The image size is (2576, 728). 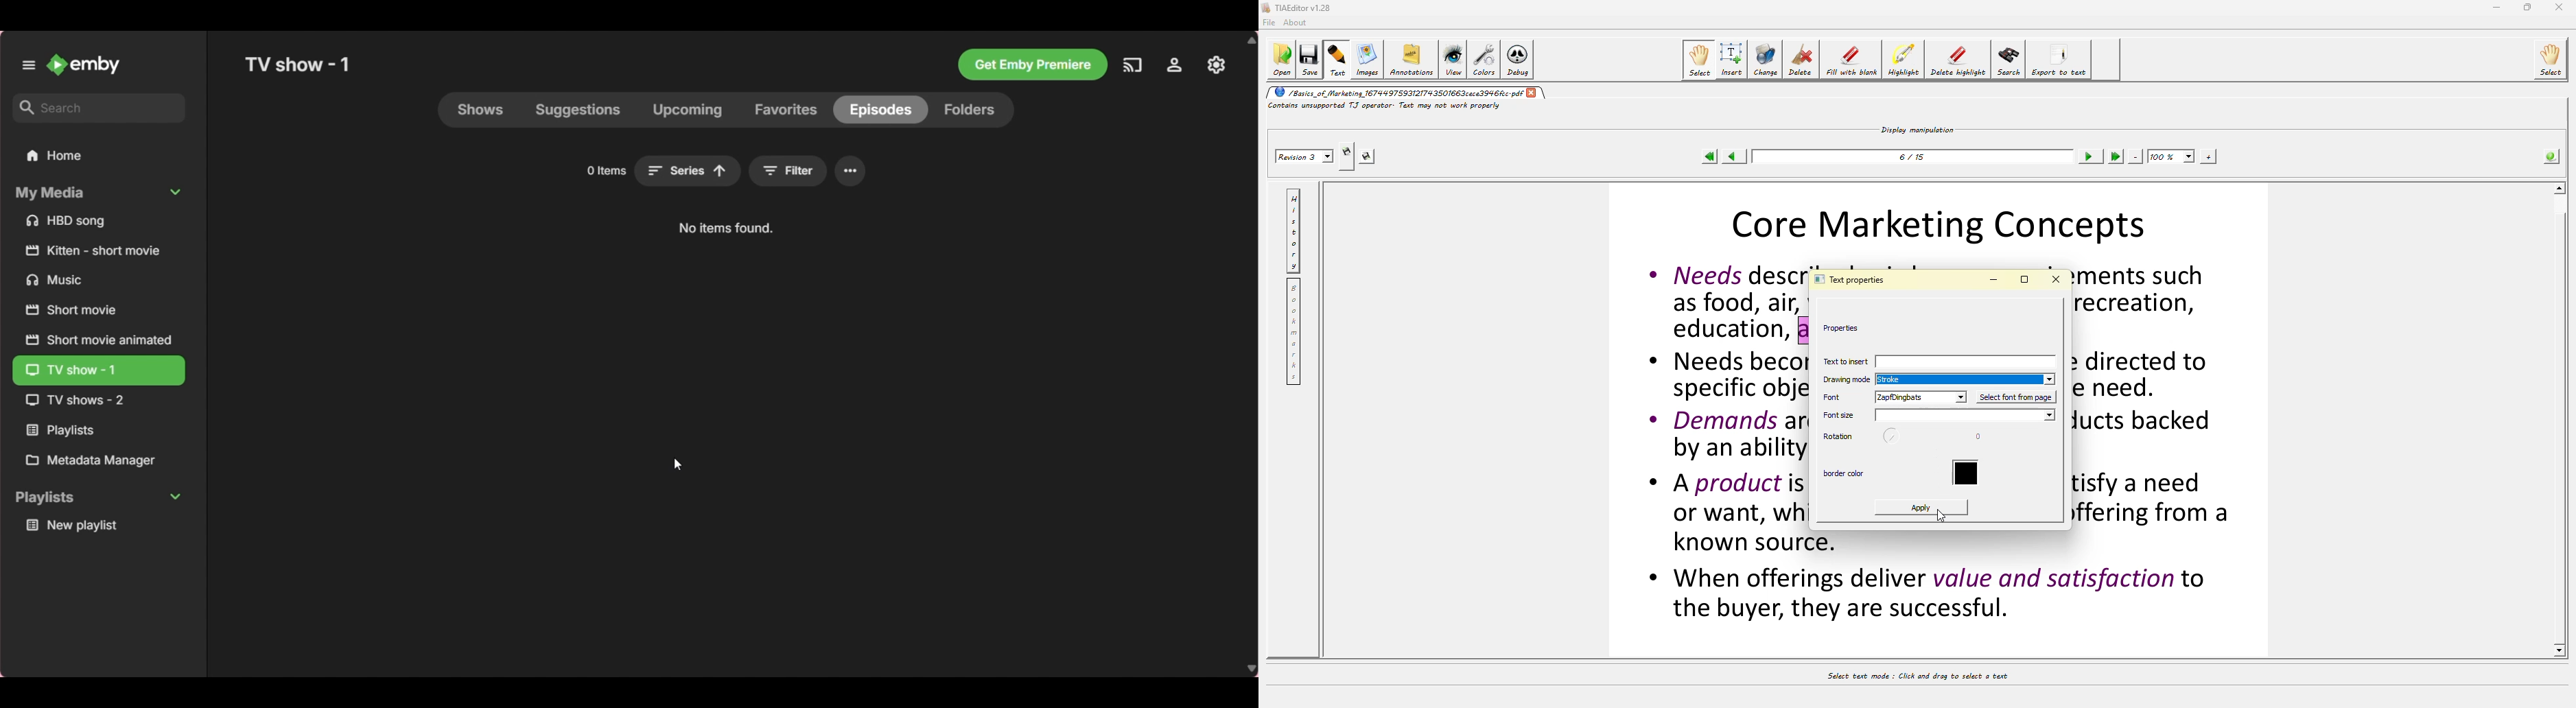 I want to click on Search box, so click(x=100, y=108).